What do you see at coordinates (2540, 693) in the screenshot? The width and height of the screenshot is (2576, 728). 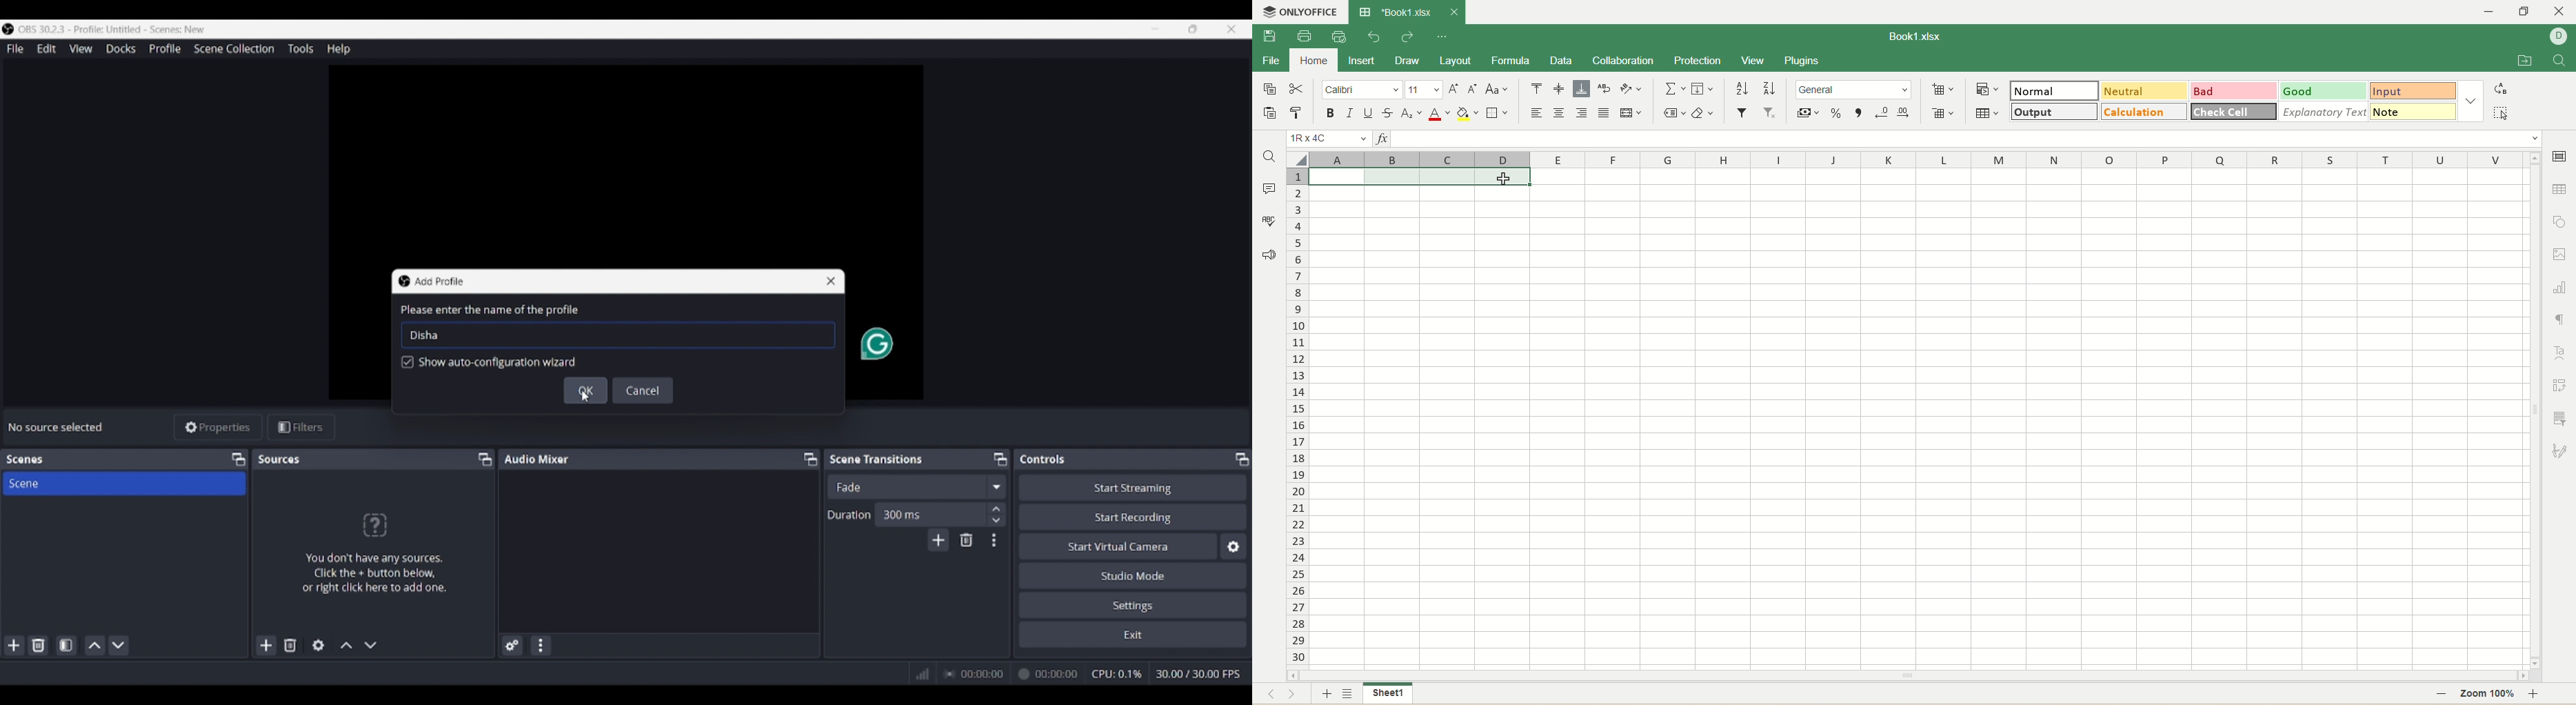 I see `zoom in` at bounding box center [2540, 693].